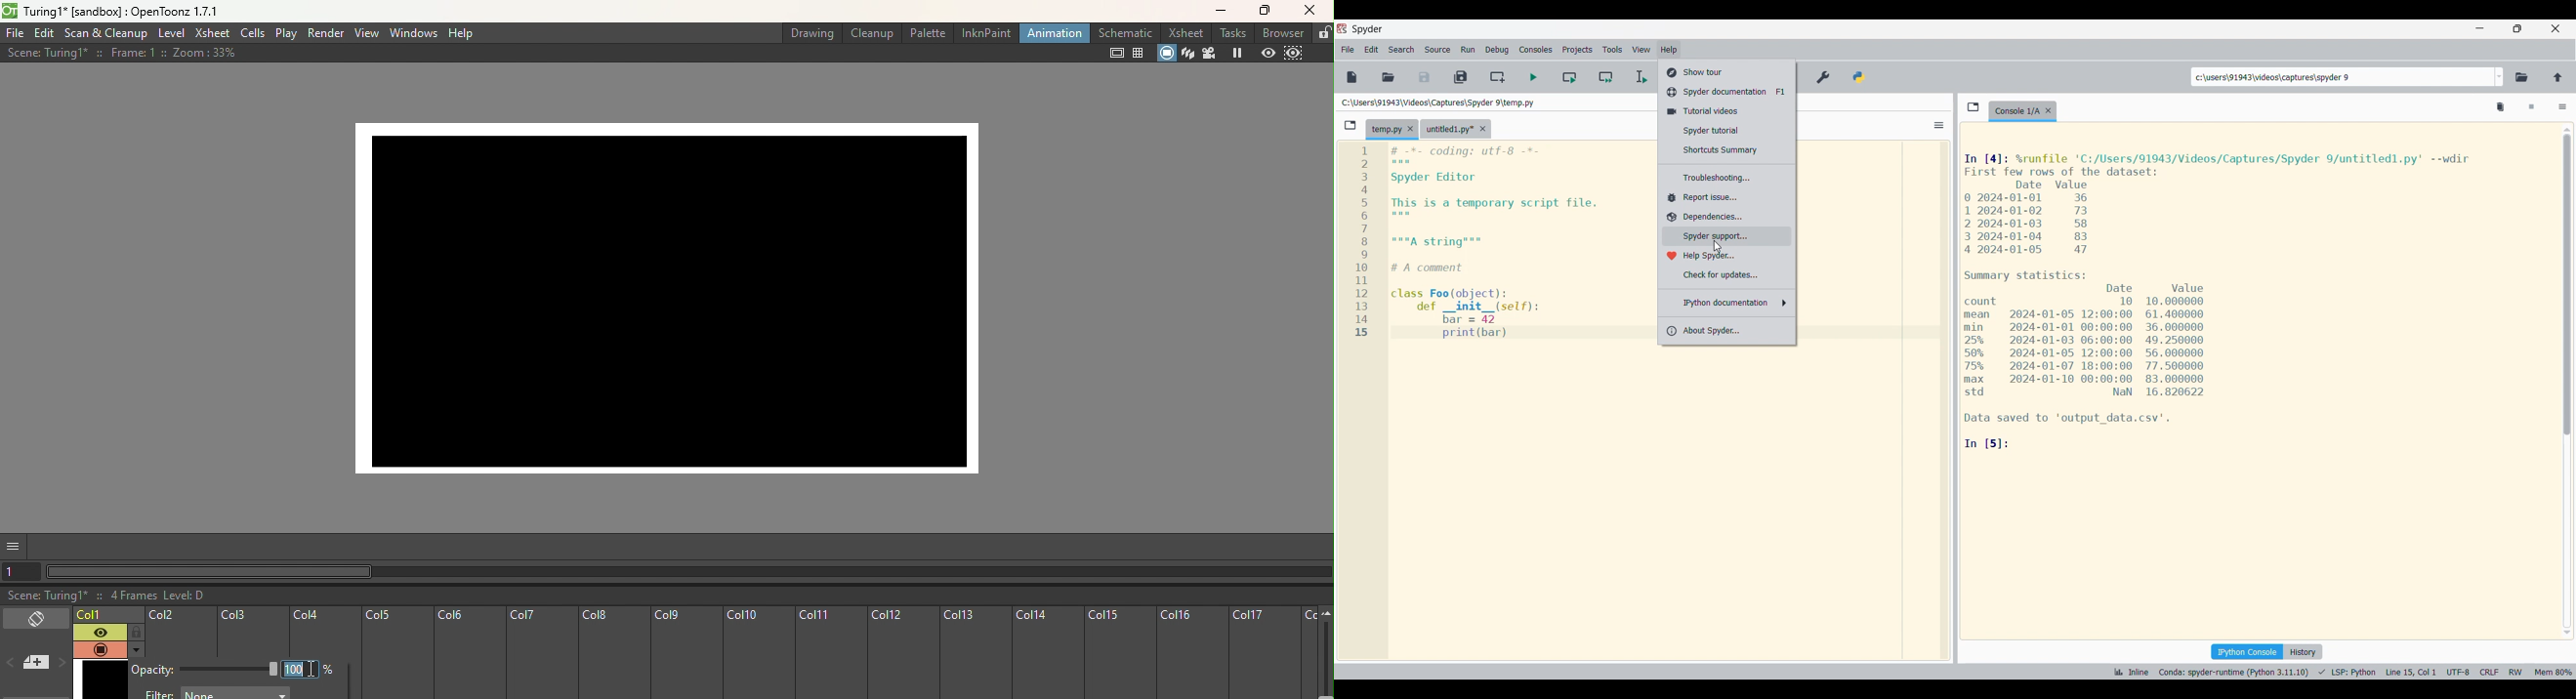  What do you see at coordinates (1728, 150) in the screenshot?
I see `Shortcuts summary` at bounding box center [1728, 150].